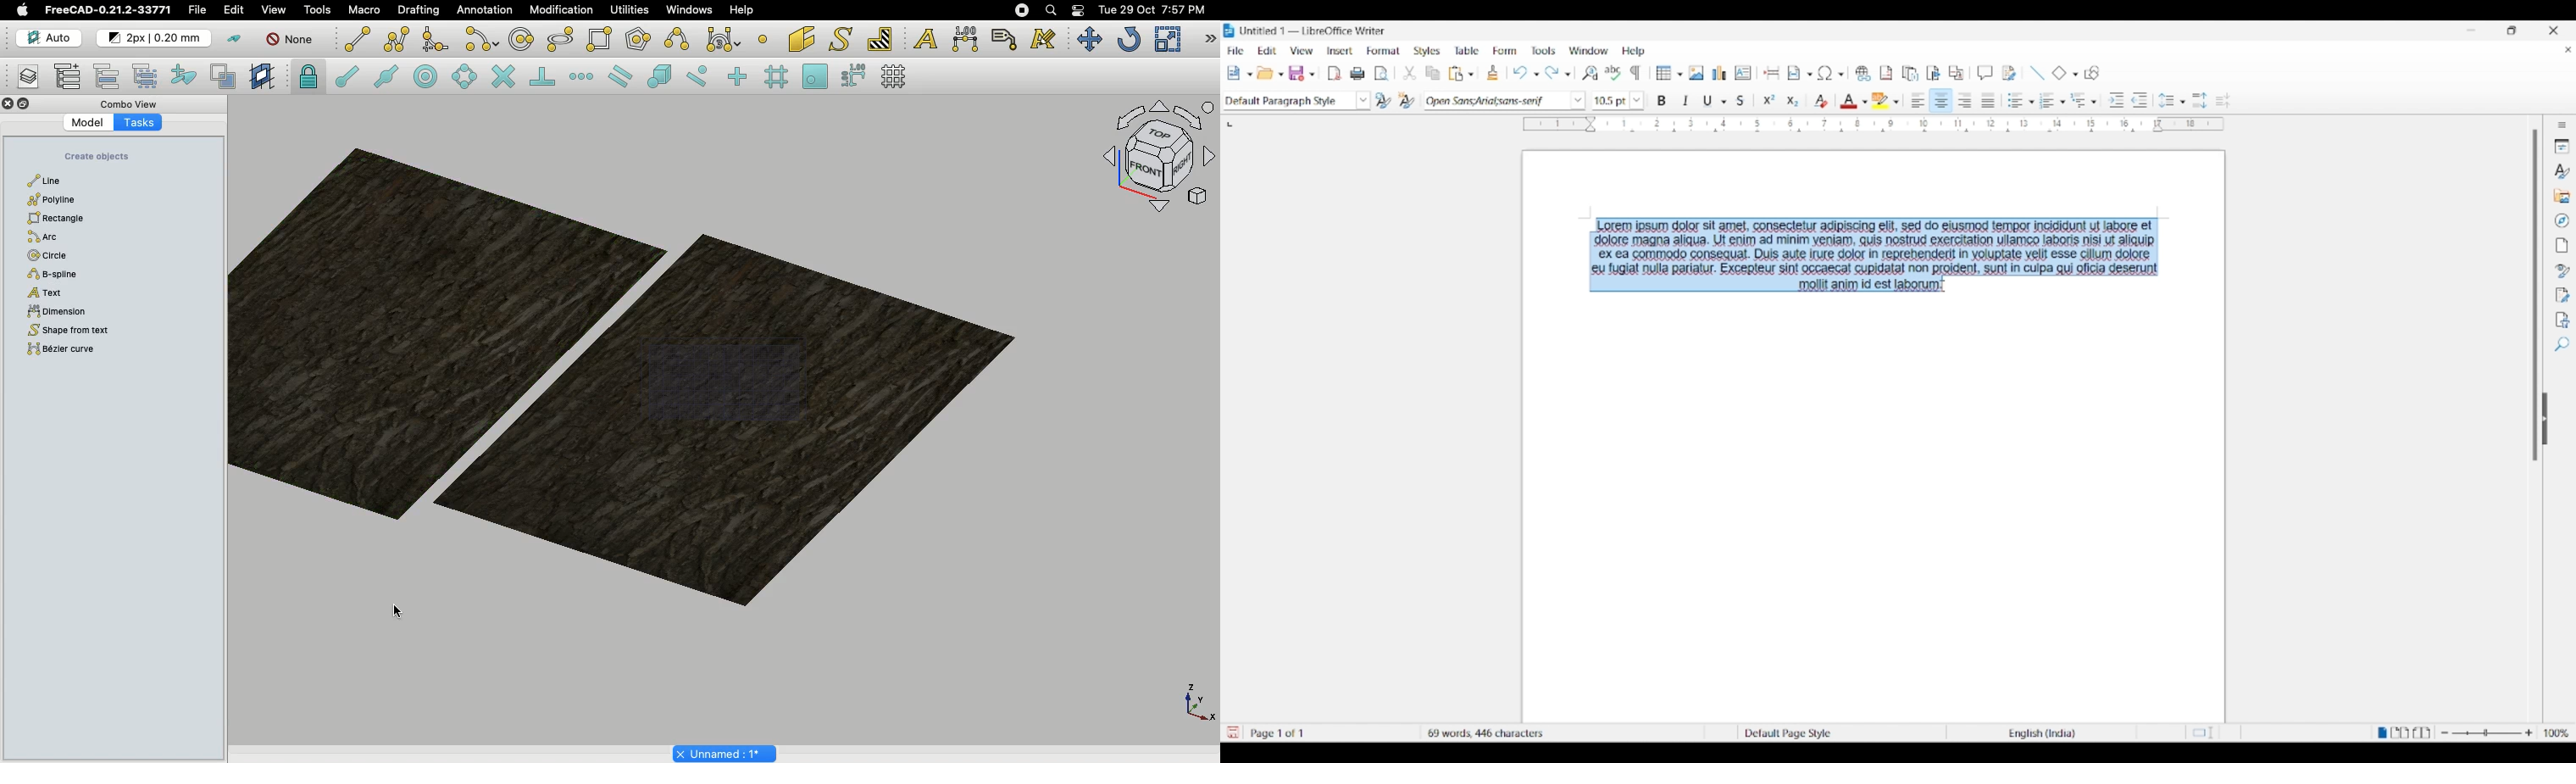 The width and height of the screenshot is (2576, 784). What do you see at coordinates (1589, 50) in the screenshot?
I see `Window` at bounding box center [1589, 50].